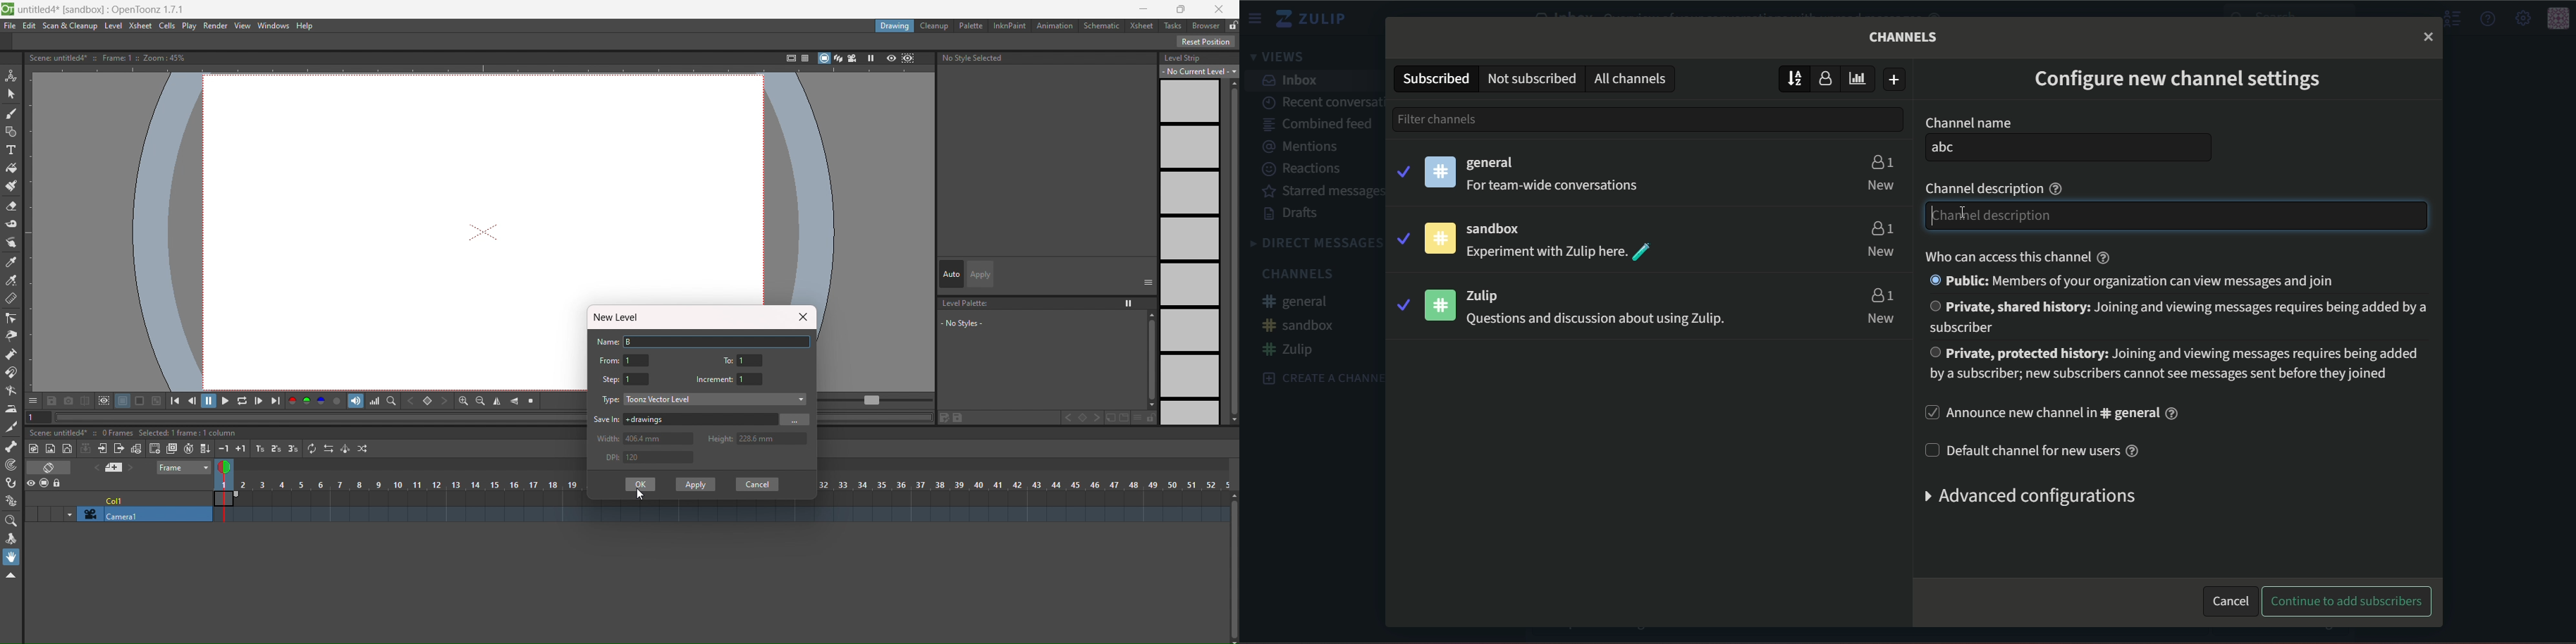 This screenshot has height=644, width=2576. I want to click on render, so click(217, 26).